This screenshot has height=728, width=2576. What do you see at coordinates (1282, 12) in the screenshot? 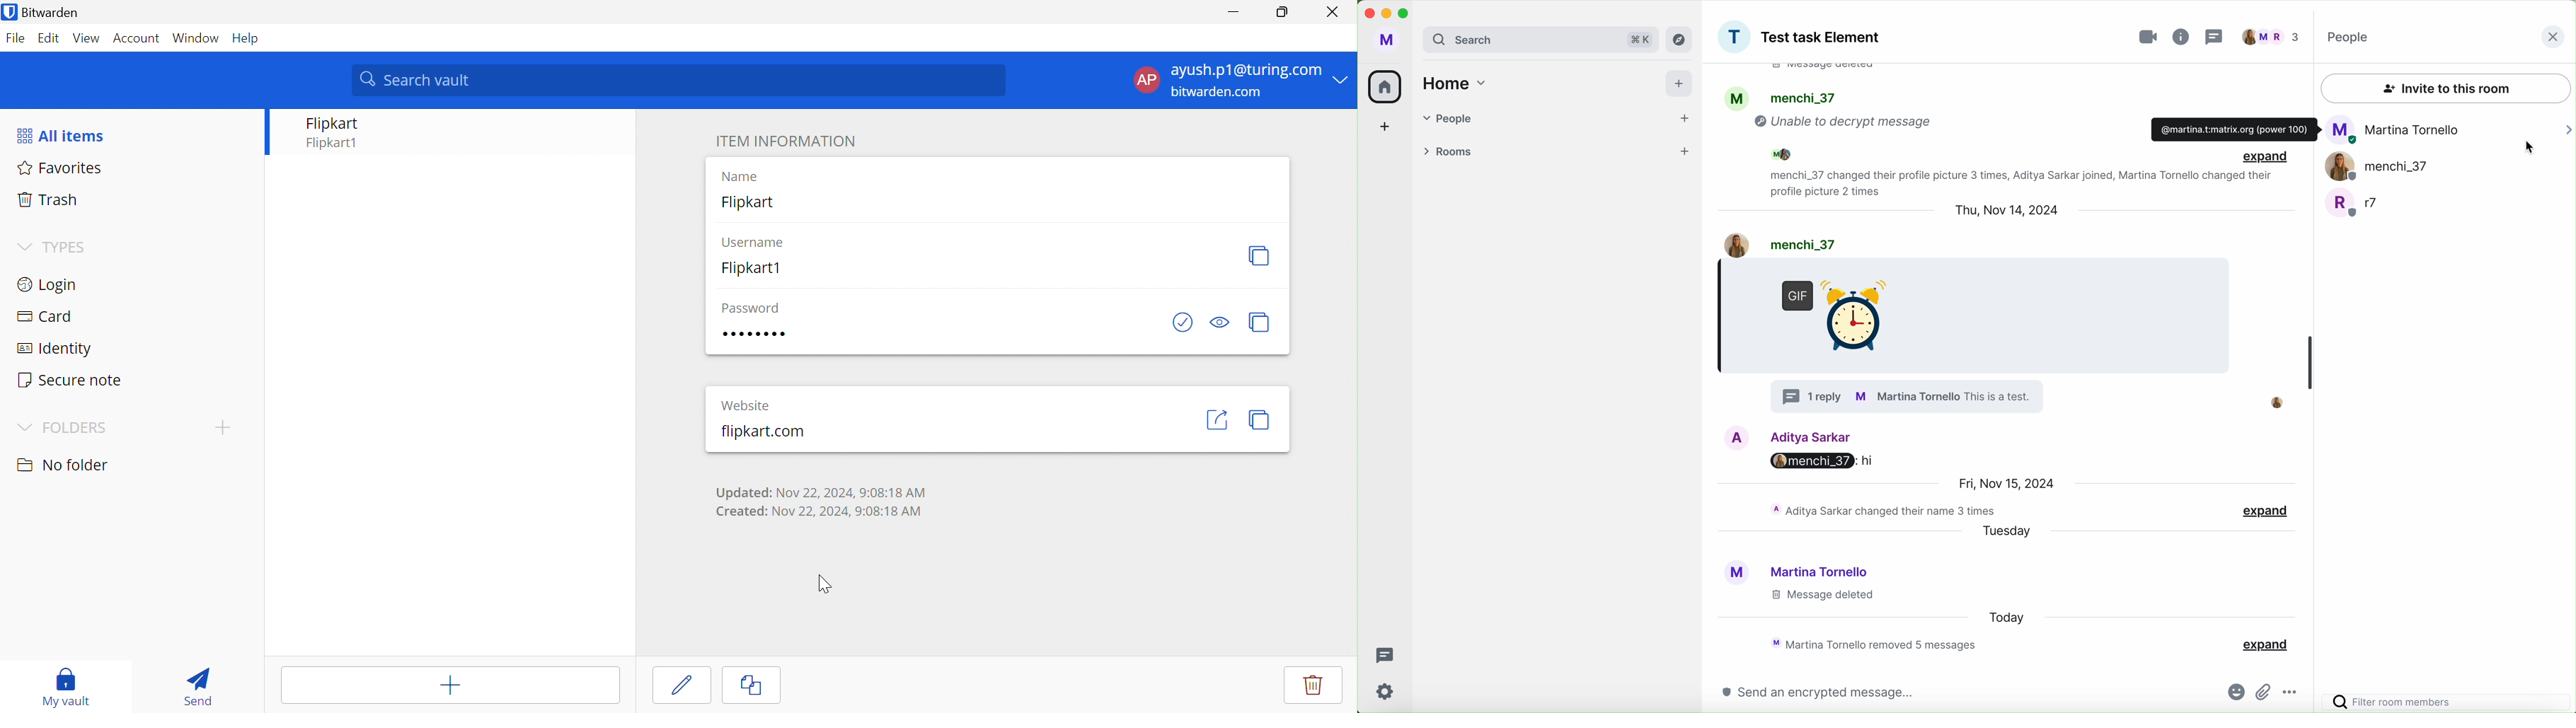
I see `Restore Down` at bounding box center [1282, 12].